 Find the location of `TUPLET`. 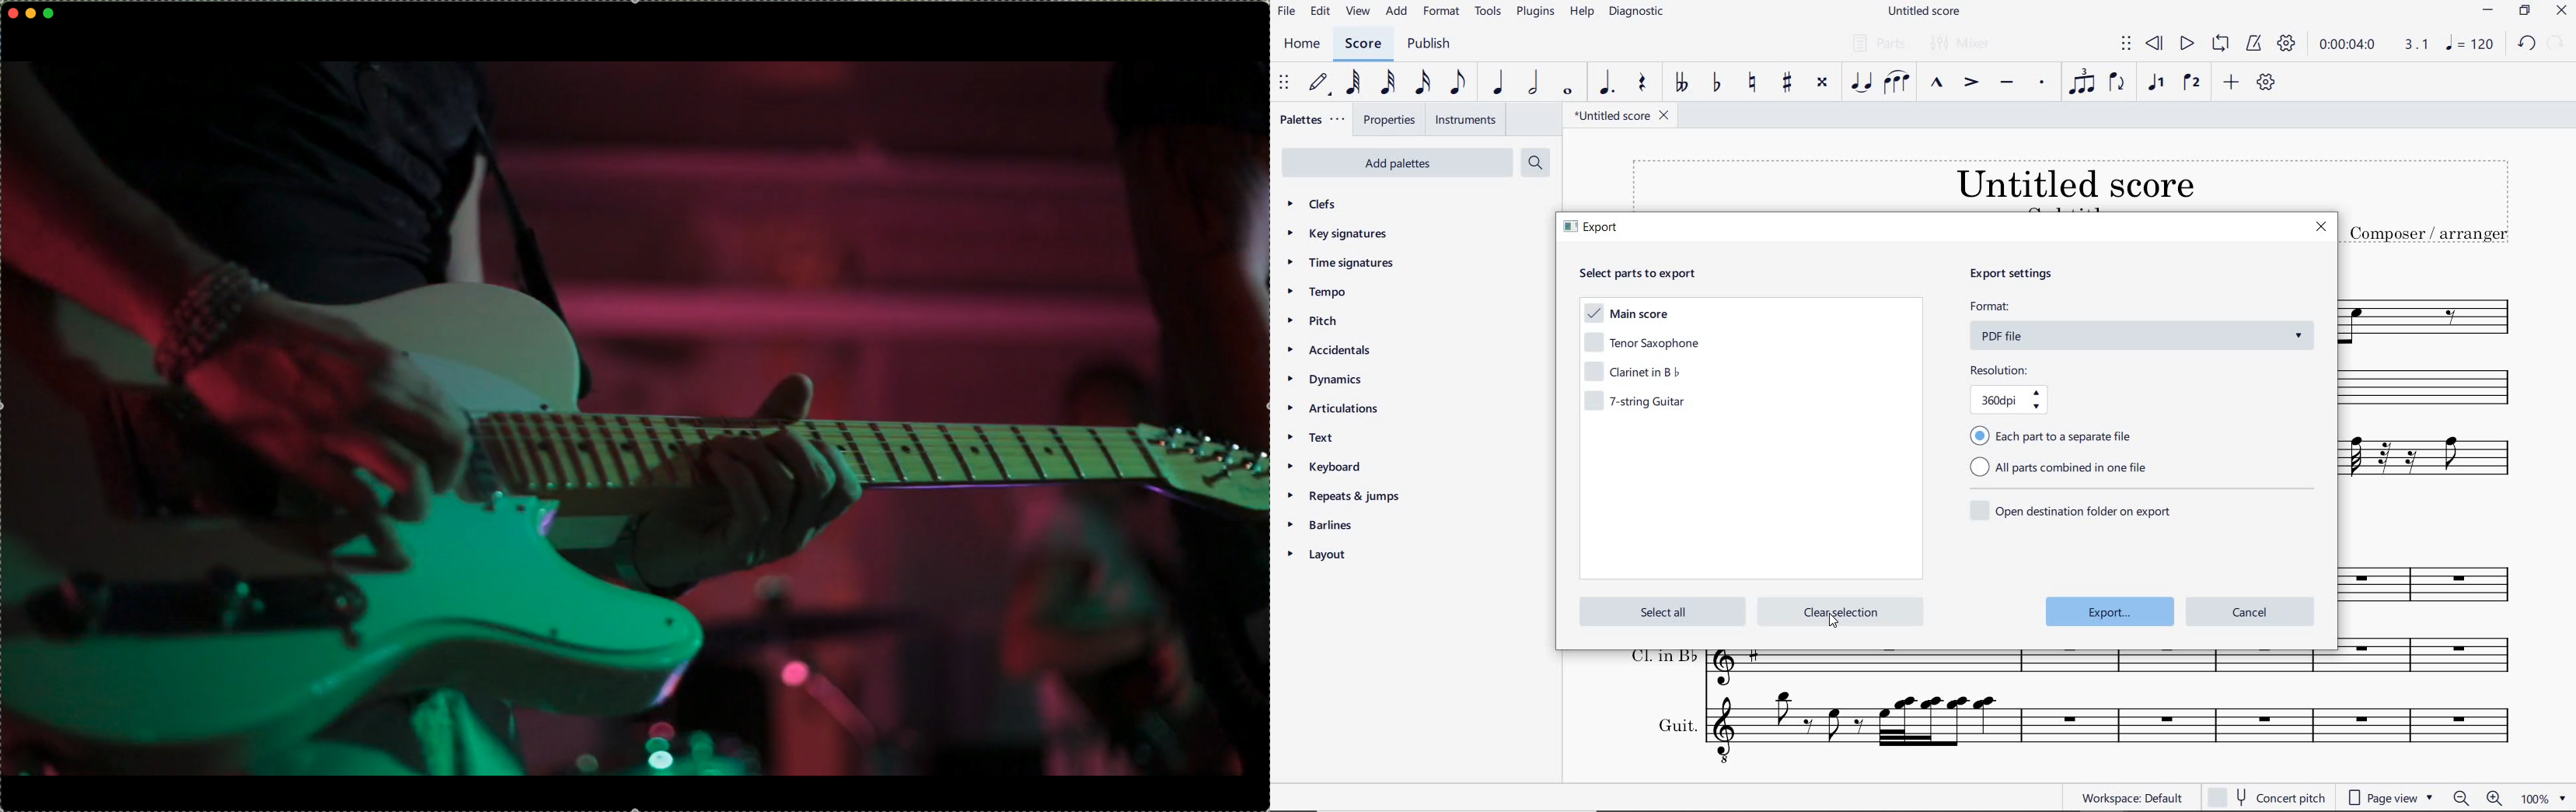

TUPLET is located at coordinates (2082, 82).